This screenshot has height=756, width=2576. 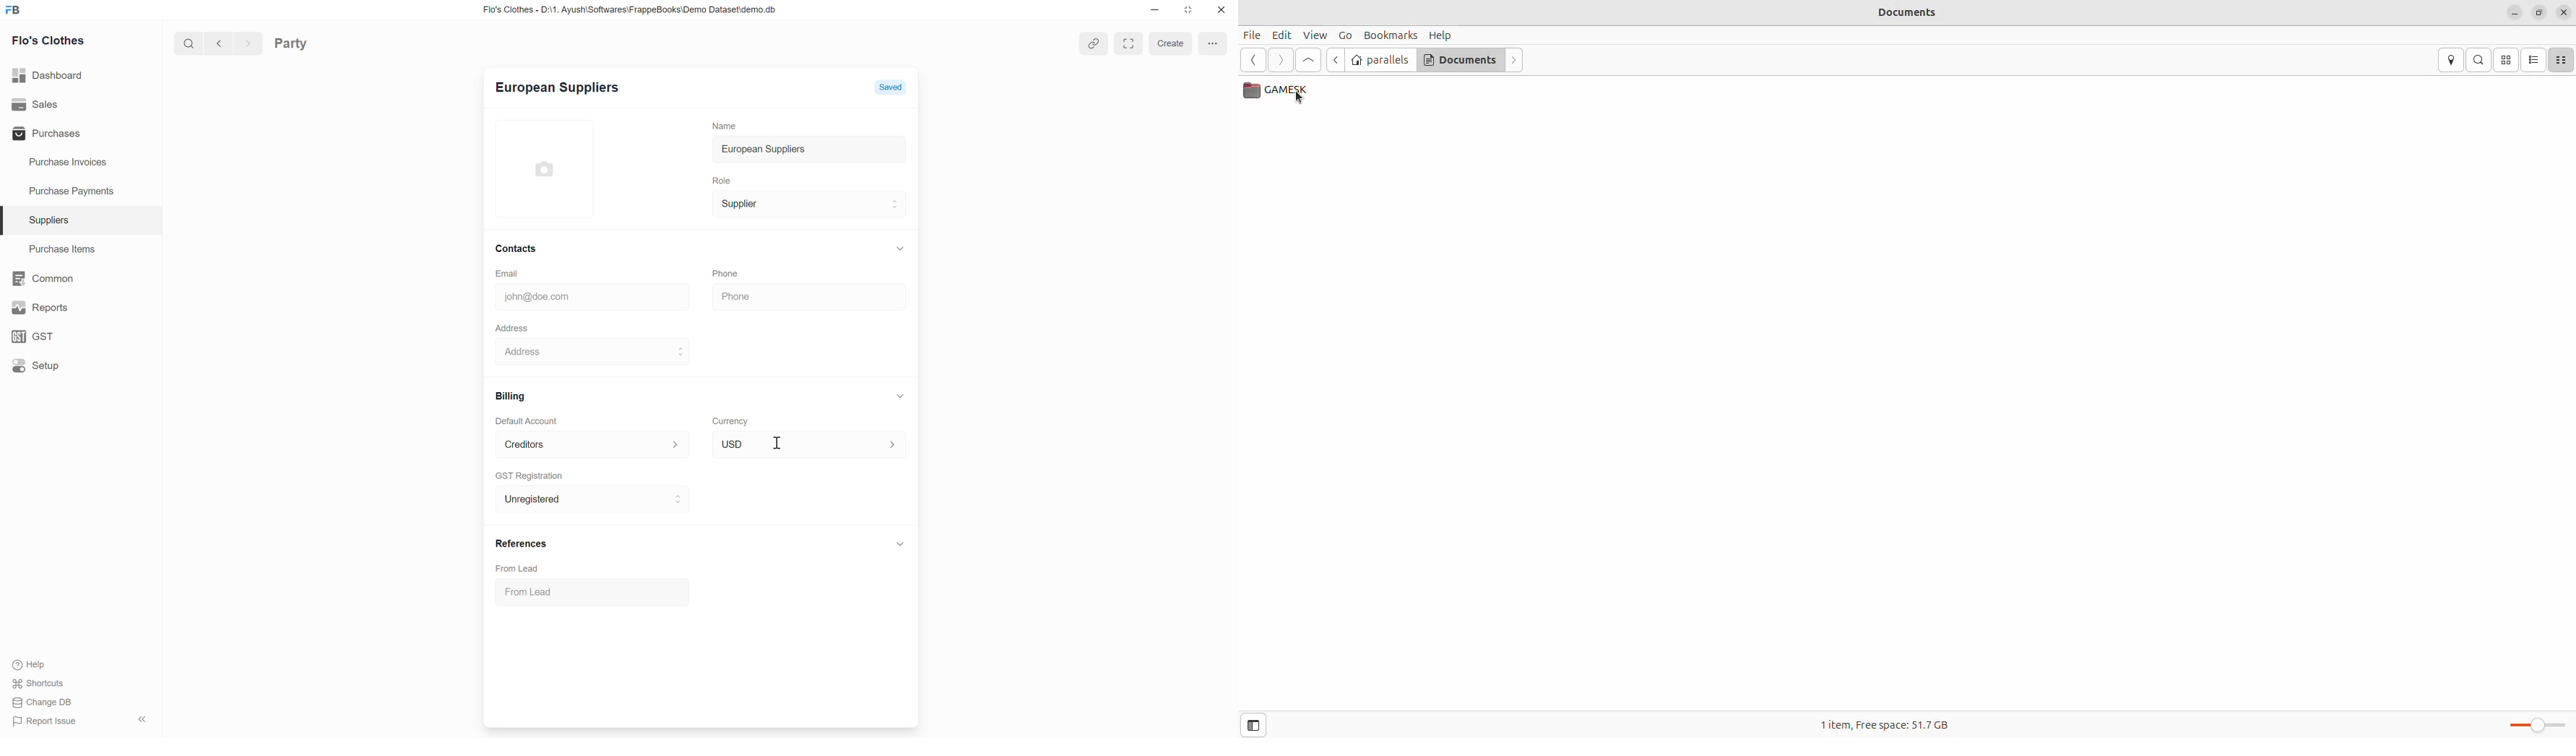 What do you see at coordinates (65, 159) in the screenshot?
I see `Purchase Invoices` at bounding box center [65, 159].